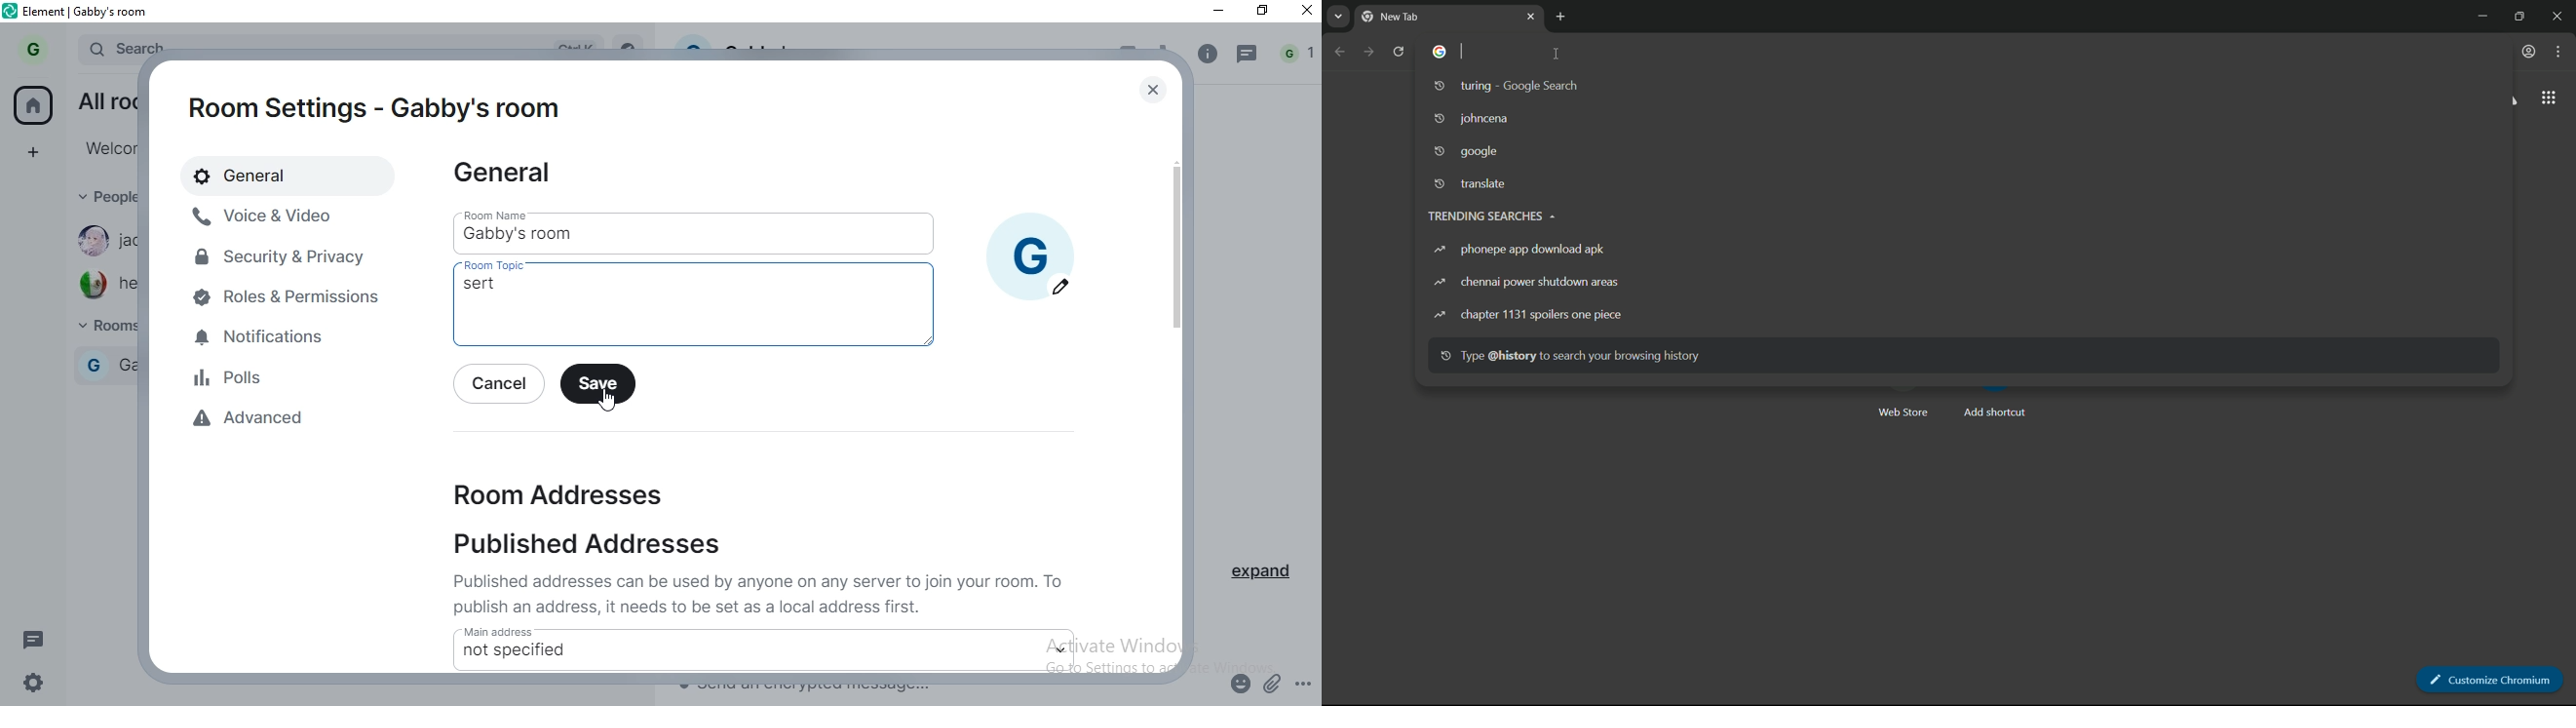 Image resolution: width=2576 pixels, height=728 pixels. What do you see at coordinates (1507, 87) in the screenshot?
I see `turing google search` at bounding box center [1507, 87].